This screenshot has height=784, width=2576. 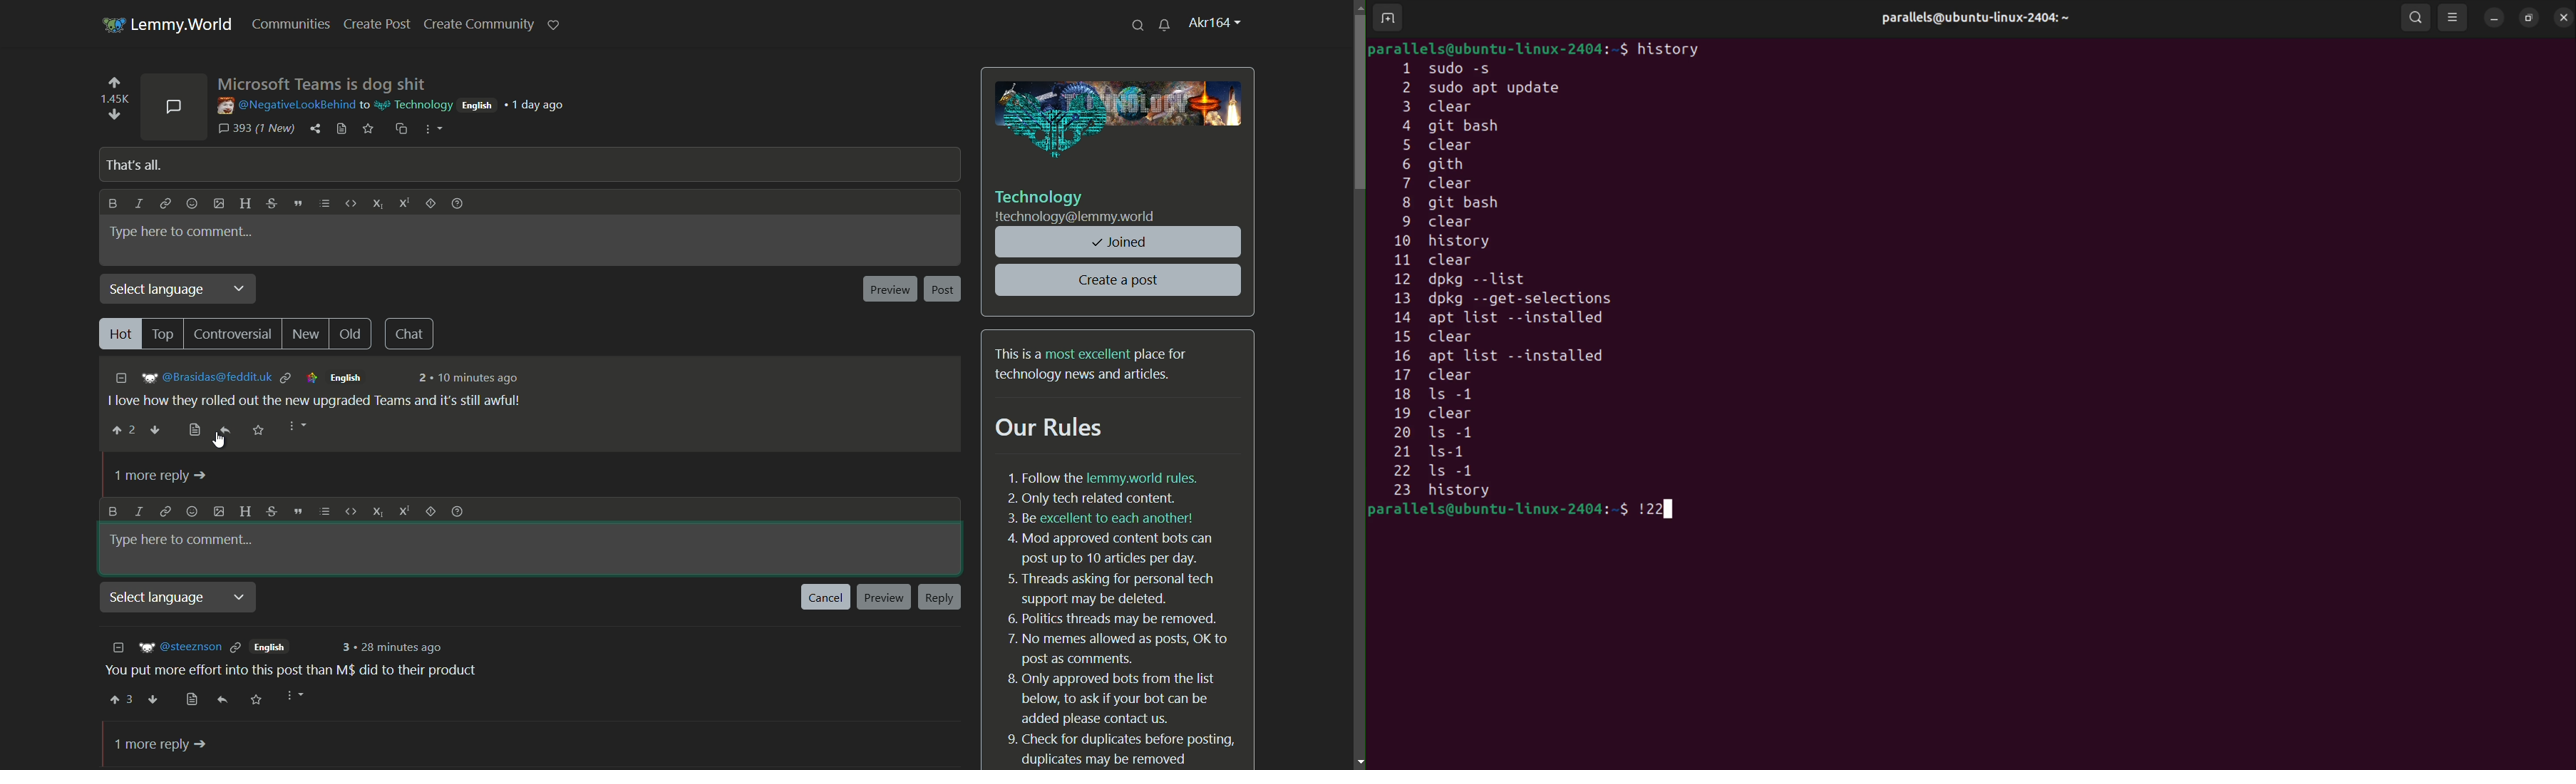 What do you see at coordinates (219, 512) in the screenshot?
I see `add image` at bounding box center [219, 512].